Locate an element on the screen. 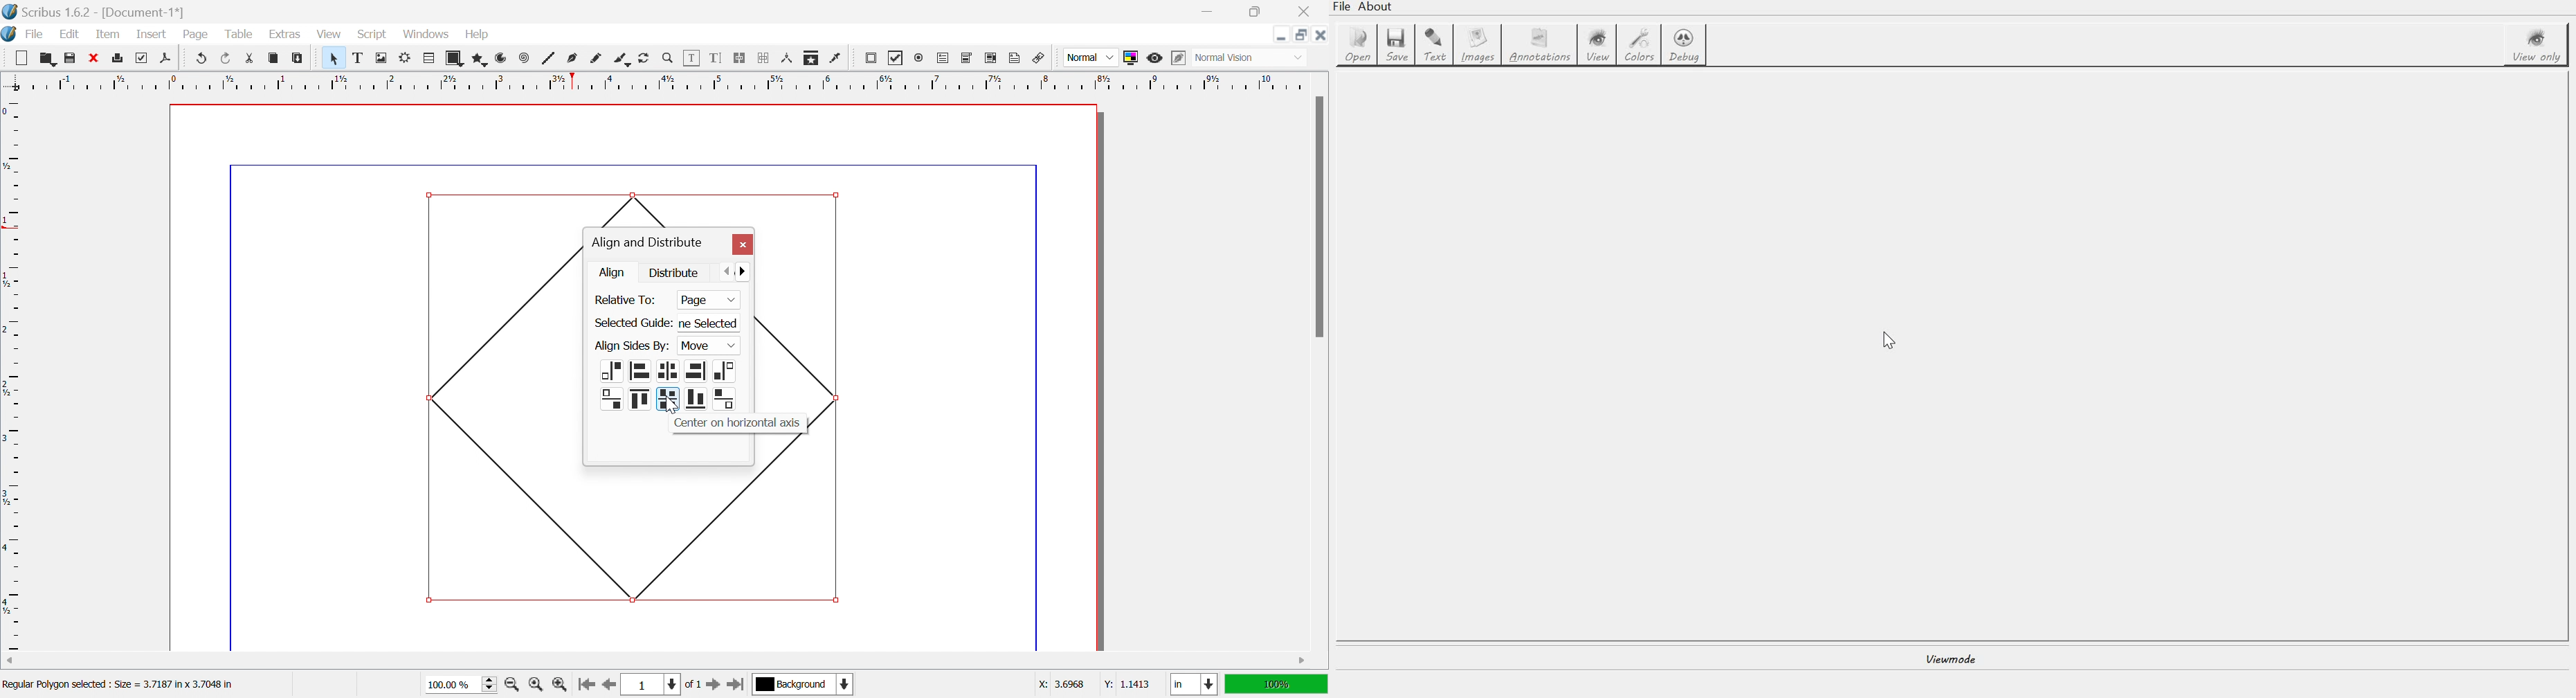  Line is located at coordinates (549, 57).